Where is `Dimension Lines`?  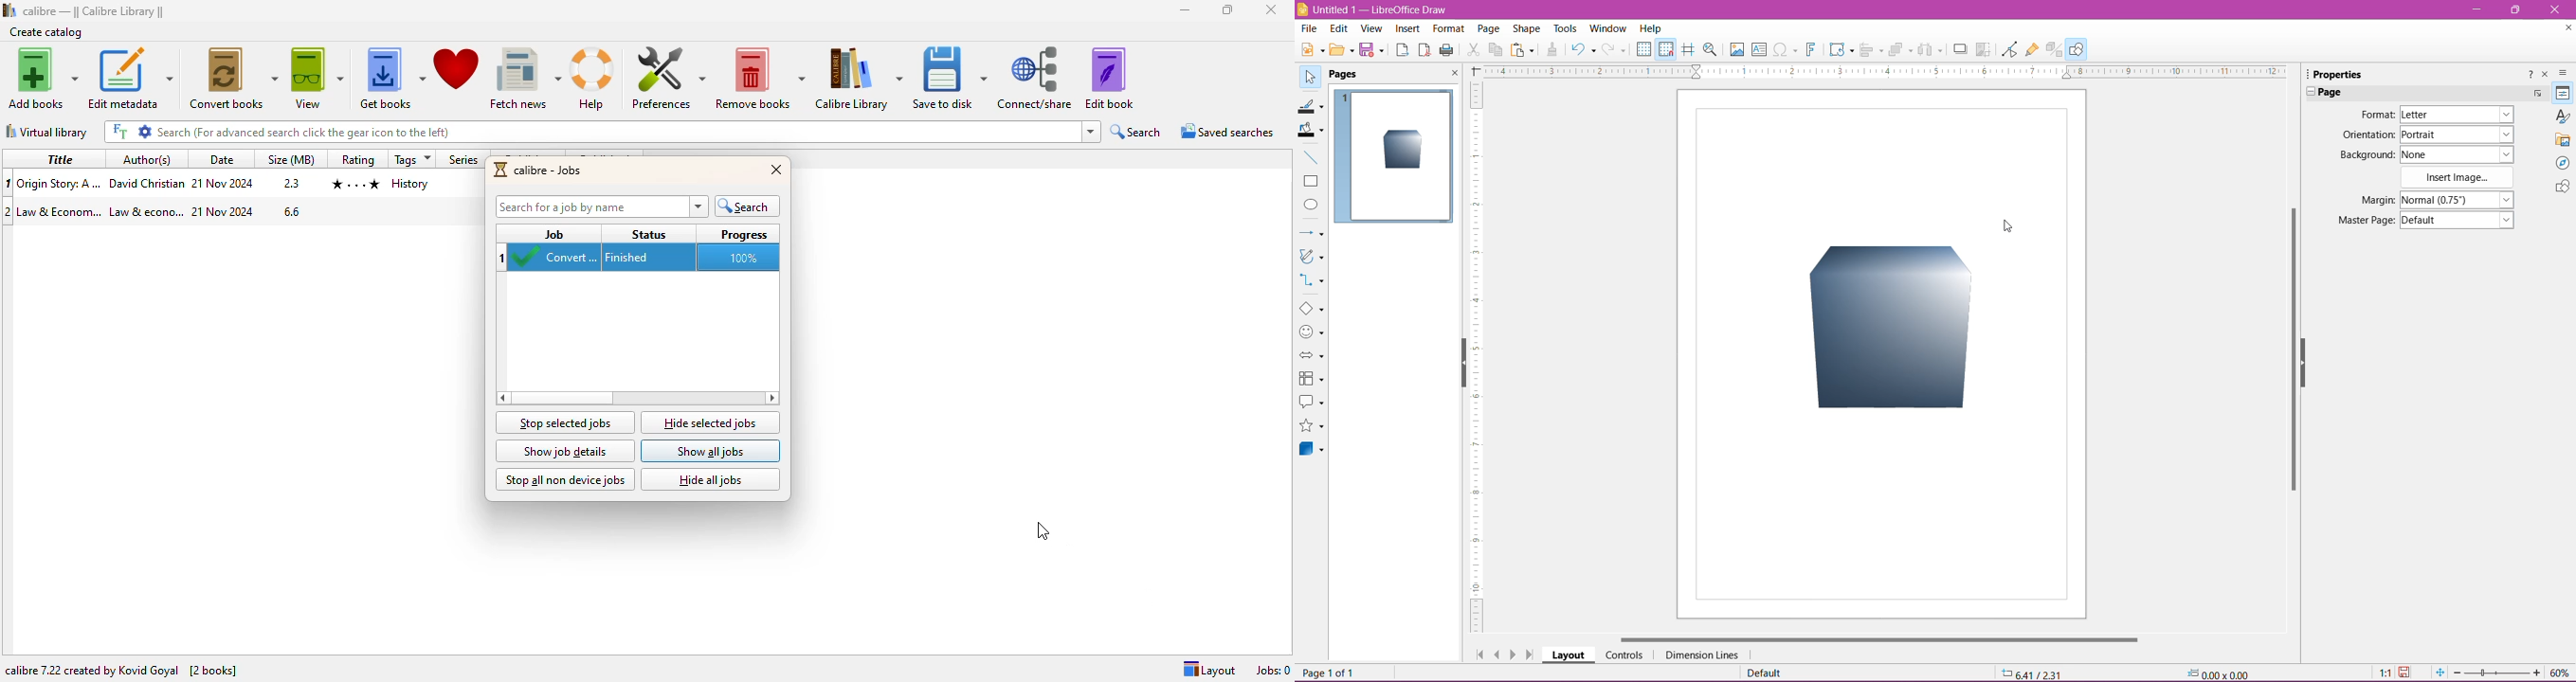 Dimension Lines is located at coordinates (1703, 655).